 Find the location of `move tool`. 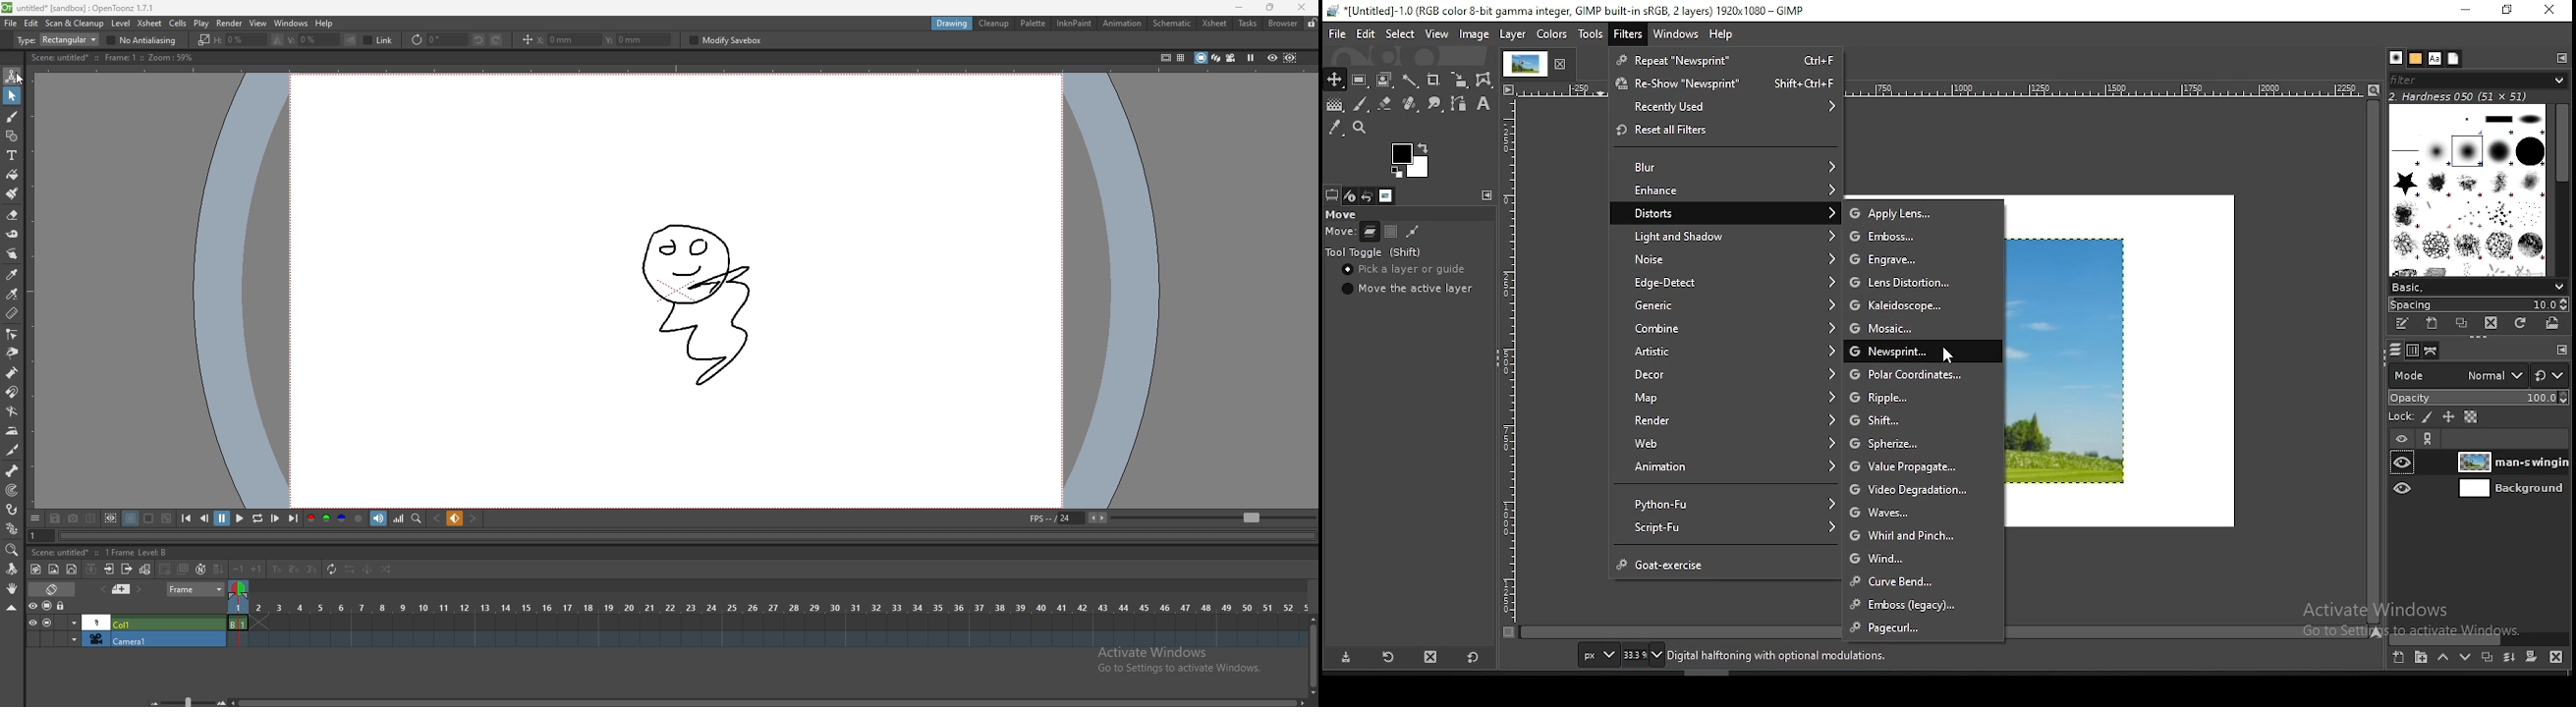

move tool is located at coordinates (1334, 80).